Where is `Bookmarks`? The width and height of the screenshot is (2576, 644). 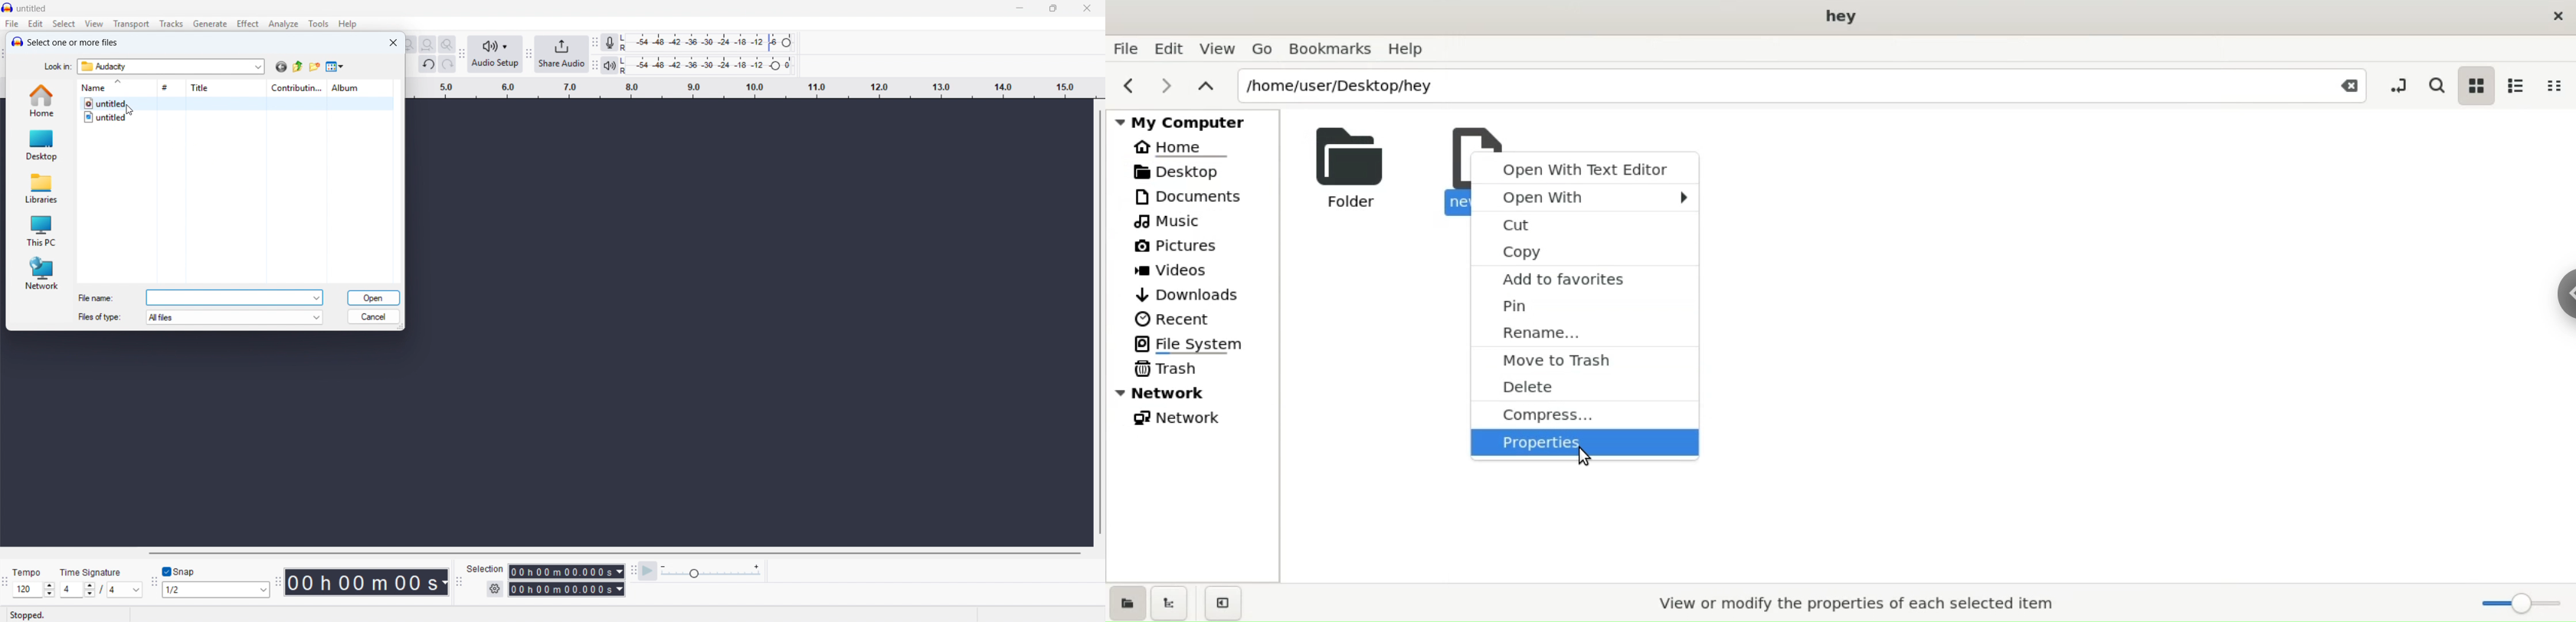 Bookmarks is located at coordinates (1330, 47).